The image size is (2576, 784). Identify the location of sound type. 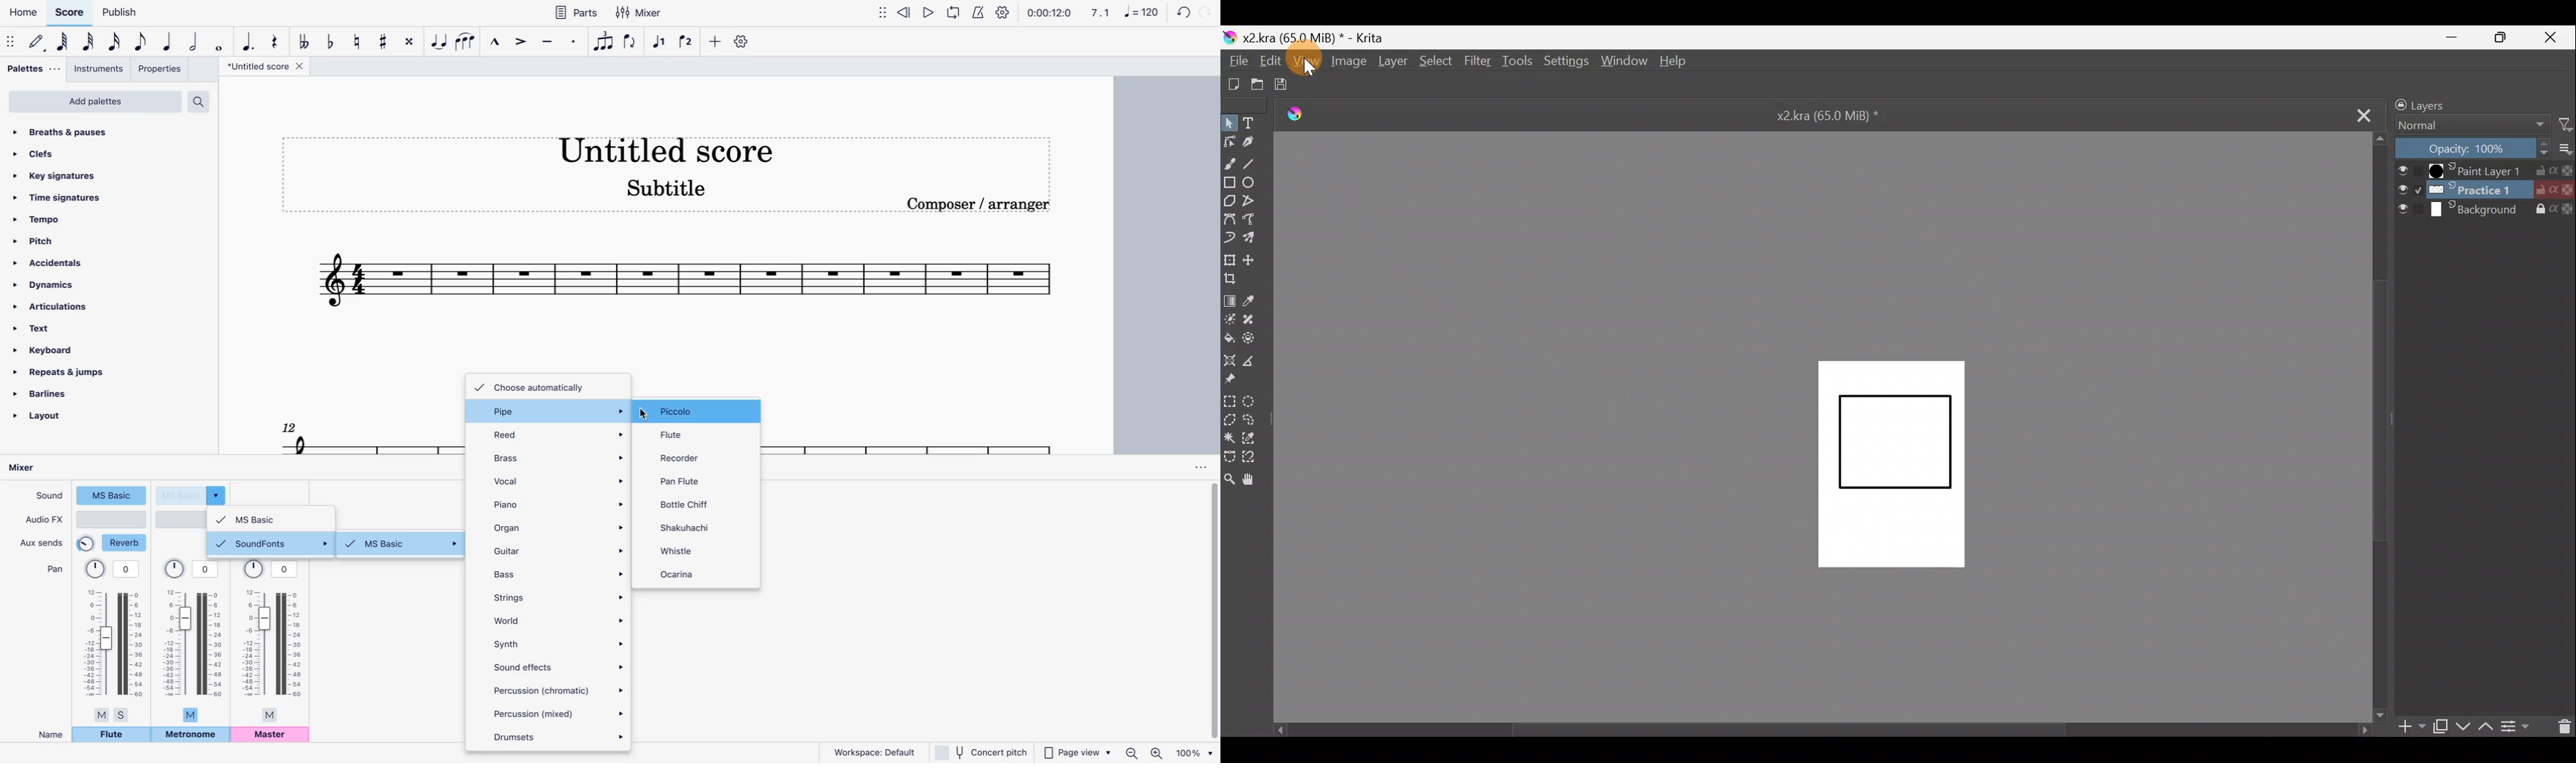
(111, 496).